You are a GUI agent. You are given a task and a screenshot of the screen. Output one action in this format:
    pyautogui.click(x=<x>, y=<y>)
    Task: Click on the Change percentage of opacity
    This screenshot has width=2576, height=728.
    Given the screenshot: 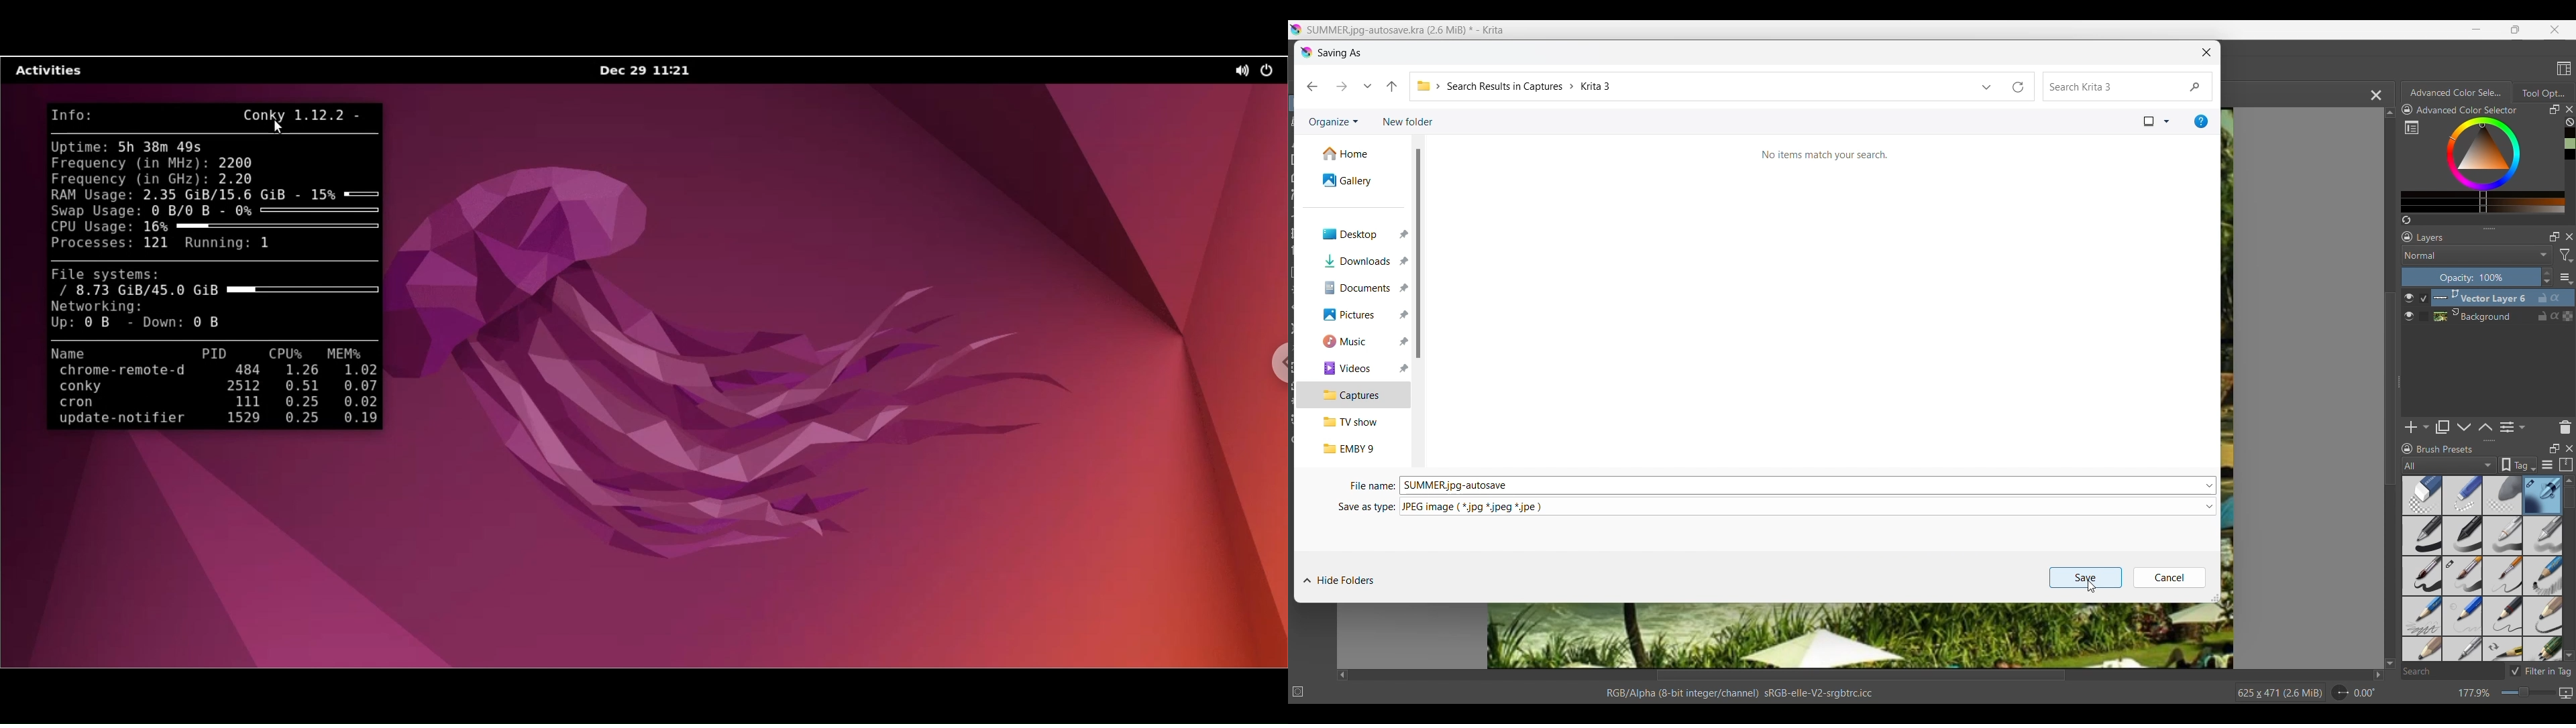 What is the action you would take?
    pyautogui.click(x=2471, y=277)
    